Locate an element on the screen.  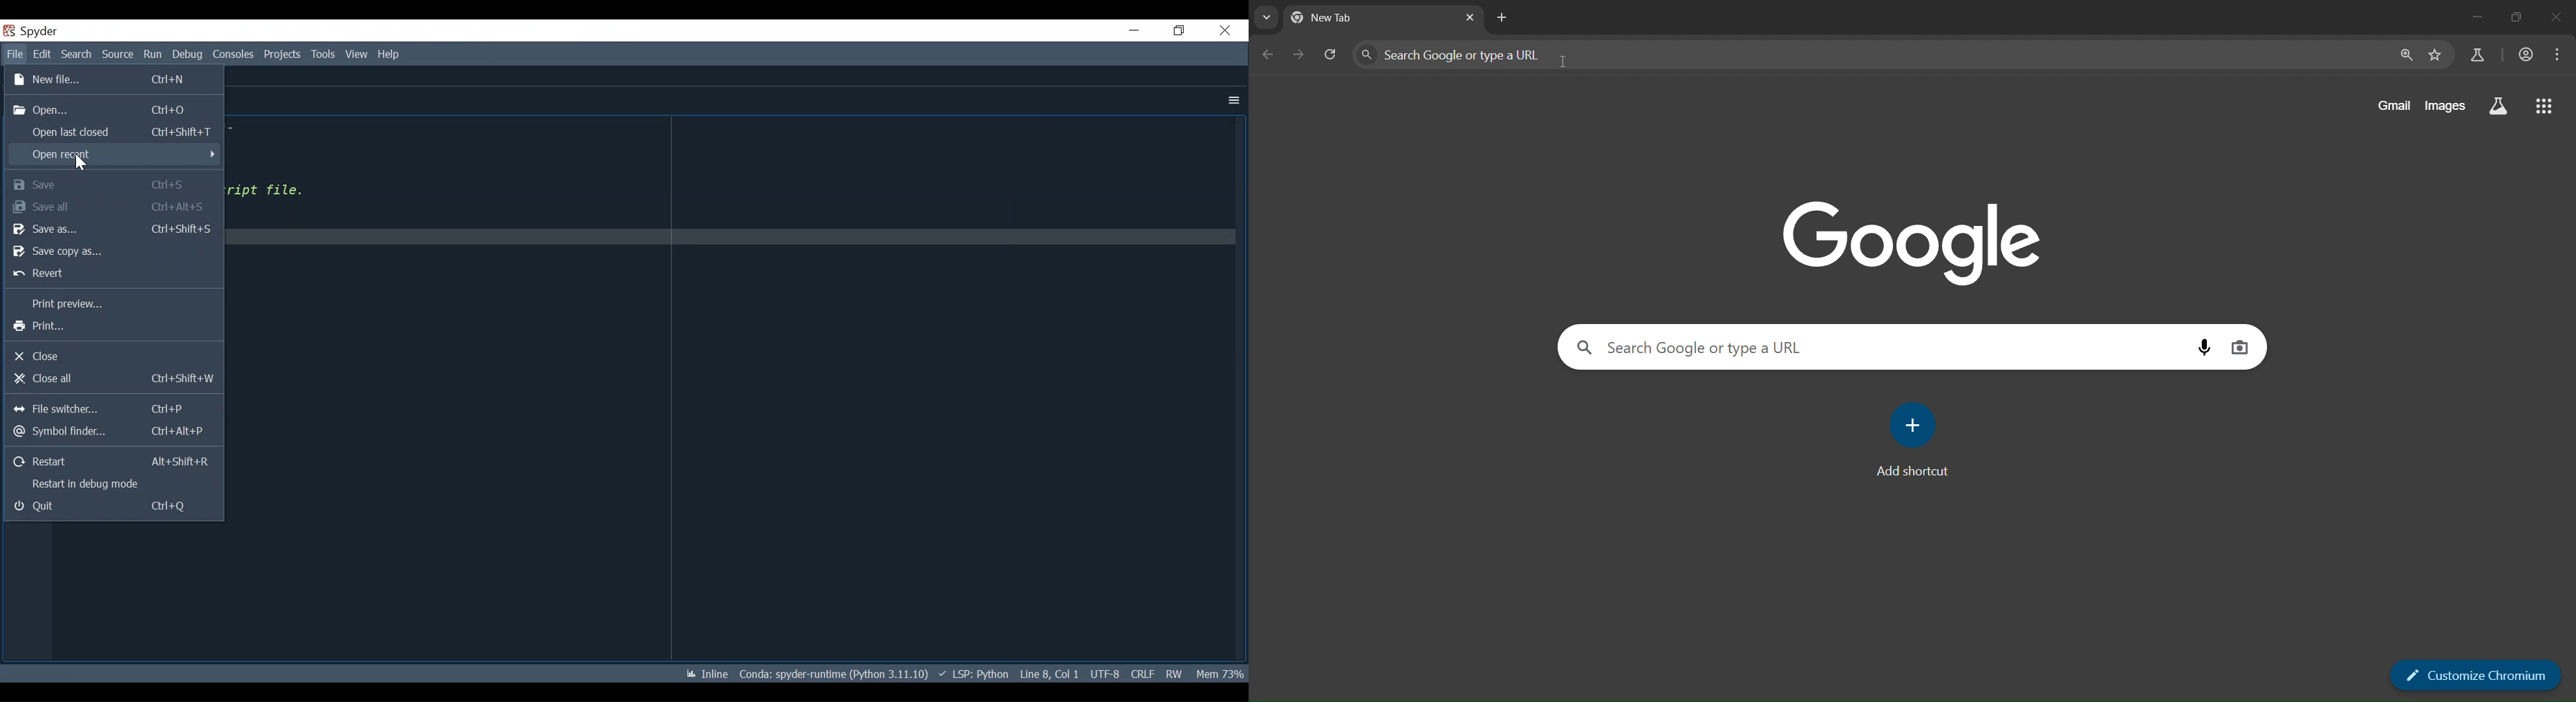
bookmark page is located at coordinates (2436, 55).